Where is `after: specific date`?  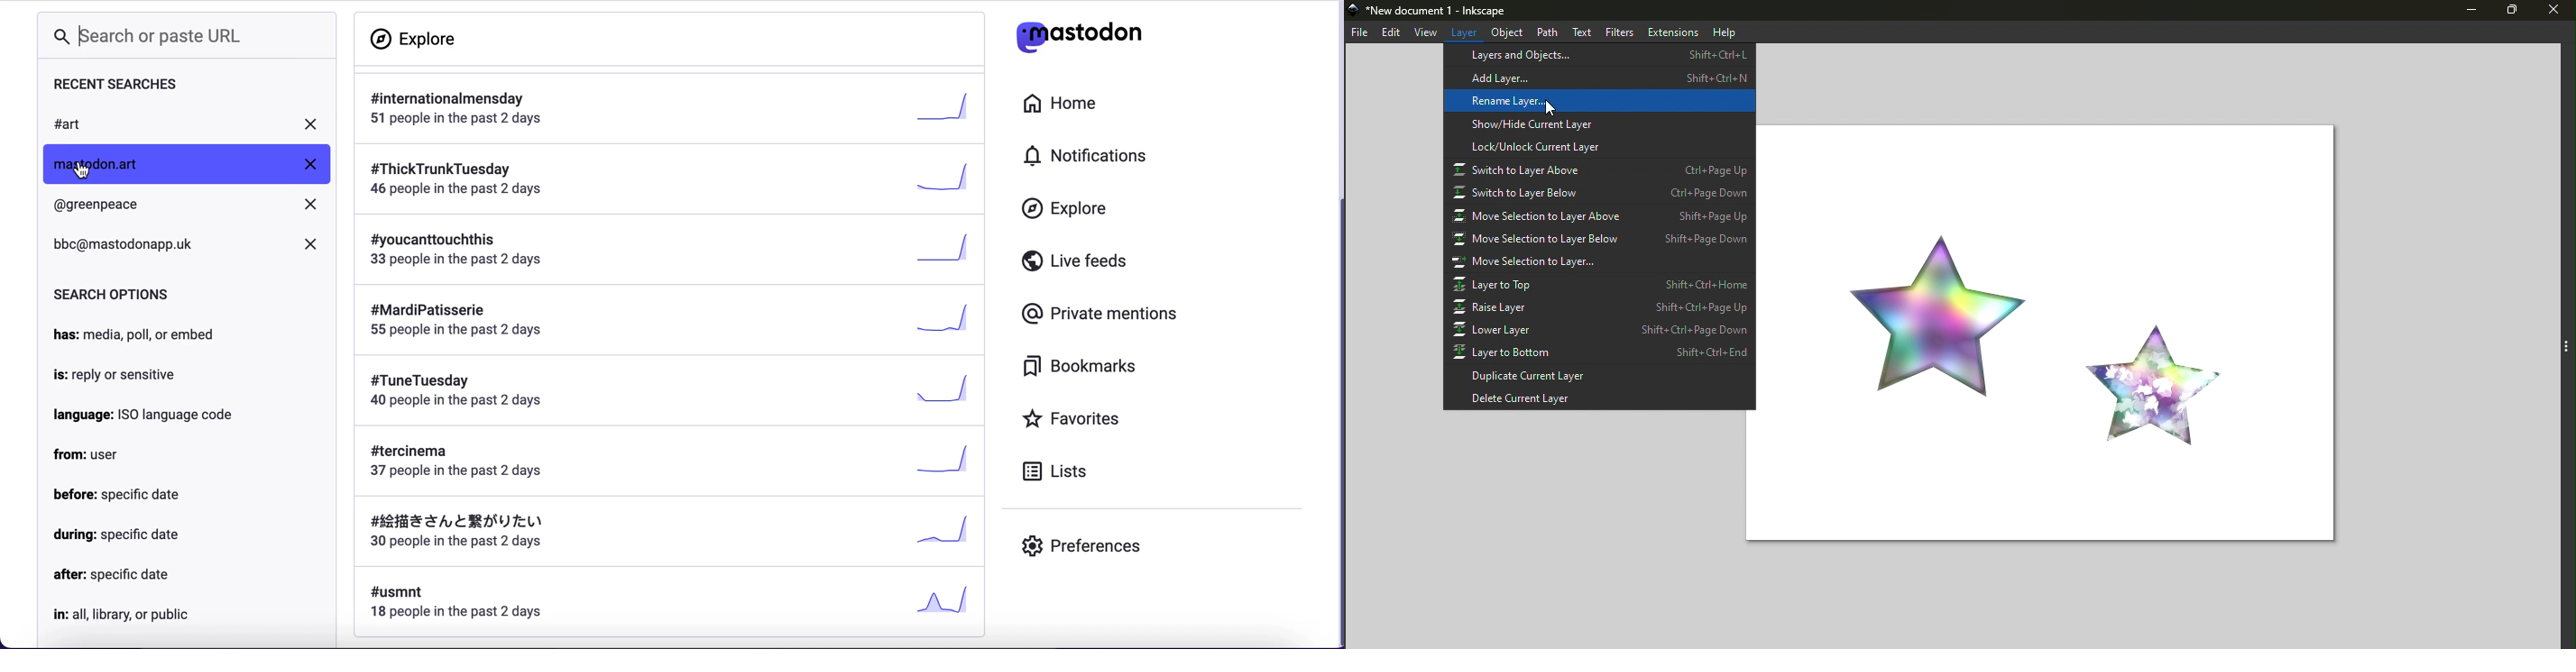 after: specific date is located at coordinates (112, 575).